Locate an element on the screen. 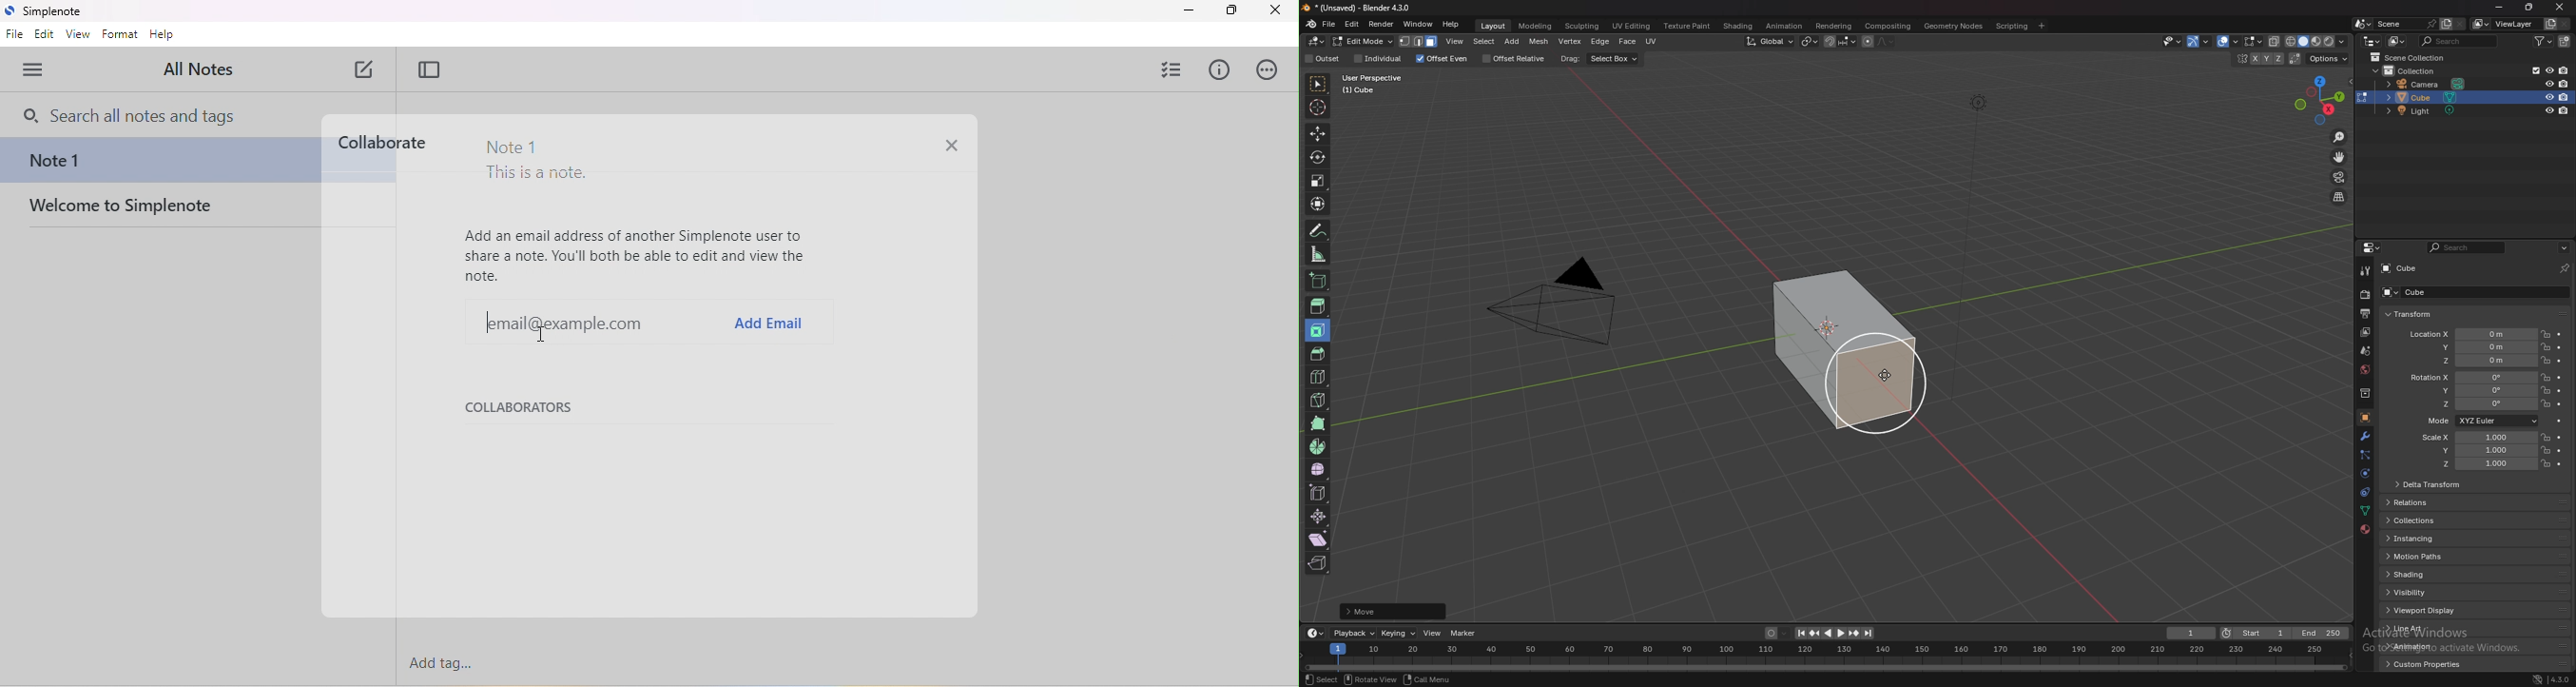 The image size is (2576, 700). jump to keyframe is located at coordinates (1854, 633).